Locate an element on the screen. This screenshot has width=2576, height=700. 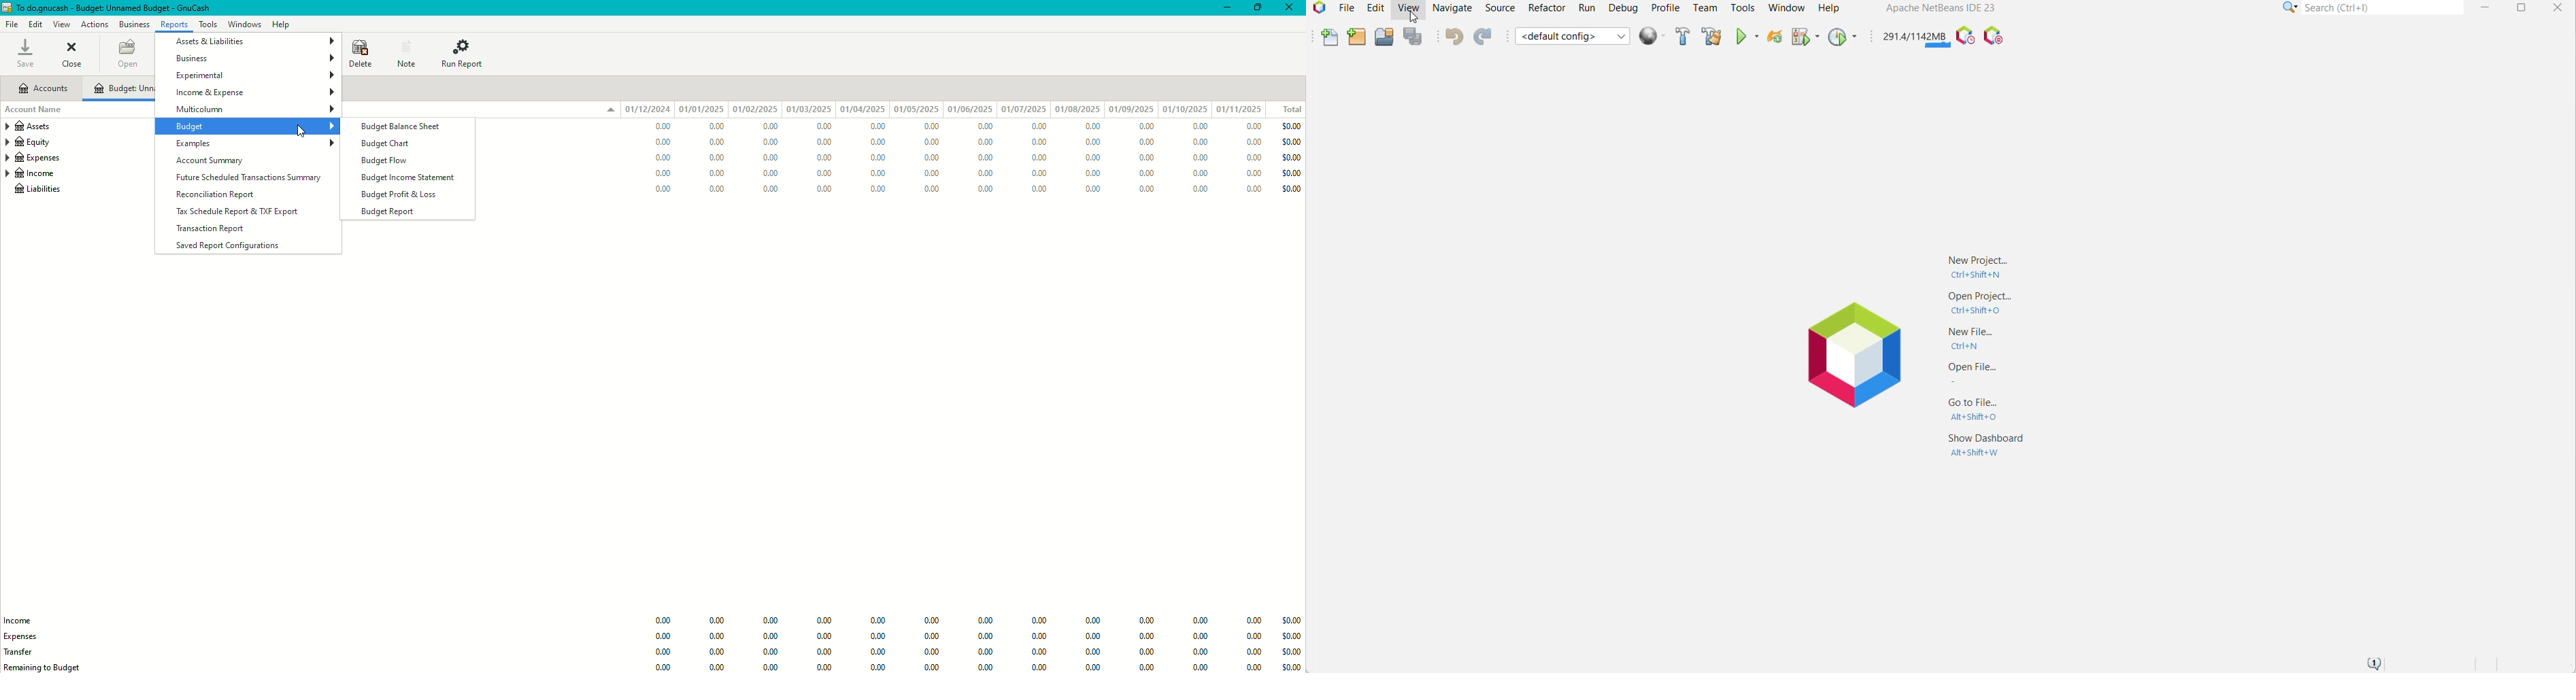
Liabilities is located at coordinates (37, 192).